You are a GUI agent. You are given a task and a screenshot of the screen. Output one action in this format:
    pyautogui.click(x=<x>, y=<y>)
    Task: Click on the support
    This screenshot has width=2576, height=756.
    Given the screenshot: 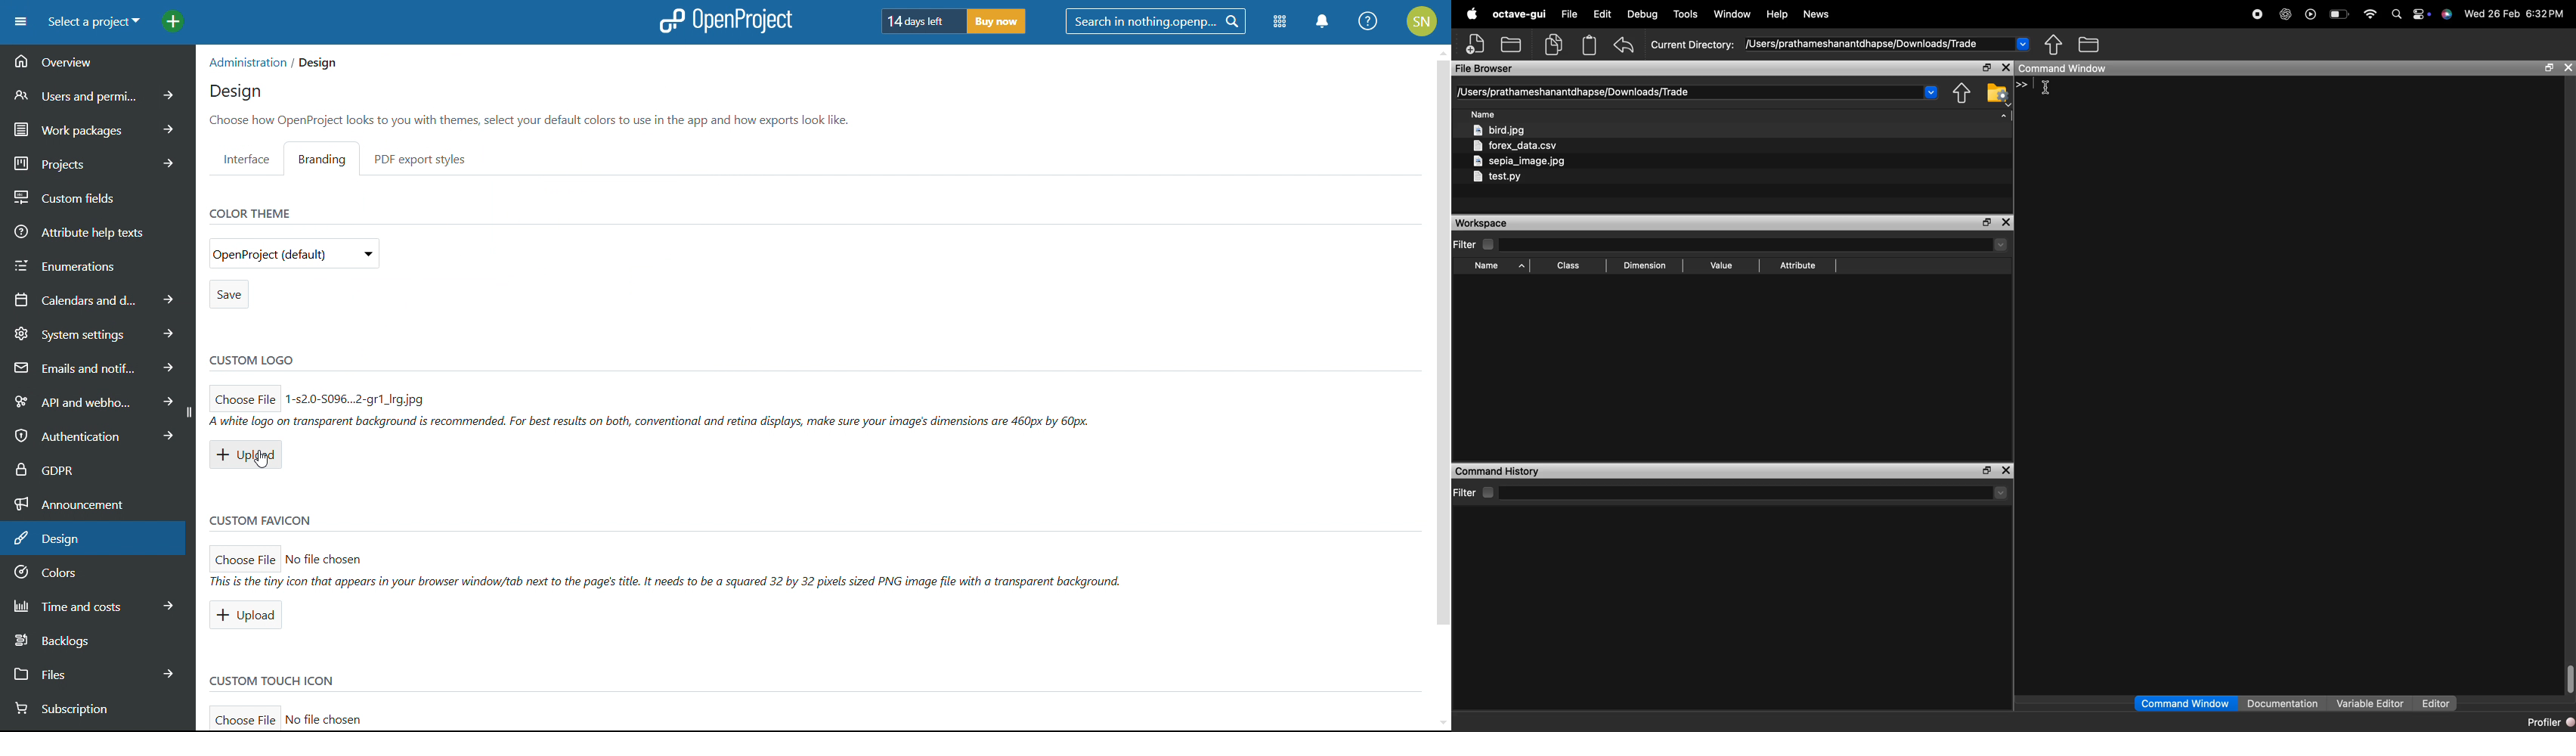 What is the action you would take?
    pyautogui.click(x=2448, y=15)
    